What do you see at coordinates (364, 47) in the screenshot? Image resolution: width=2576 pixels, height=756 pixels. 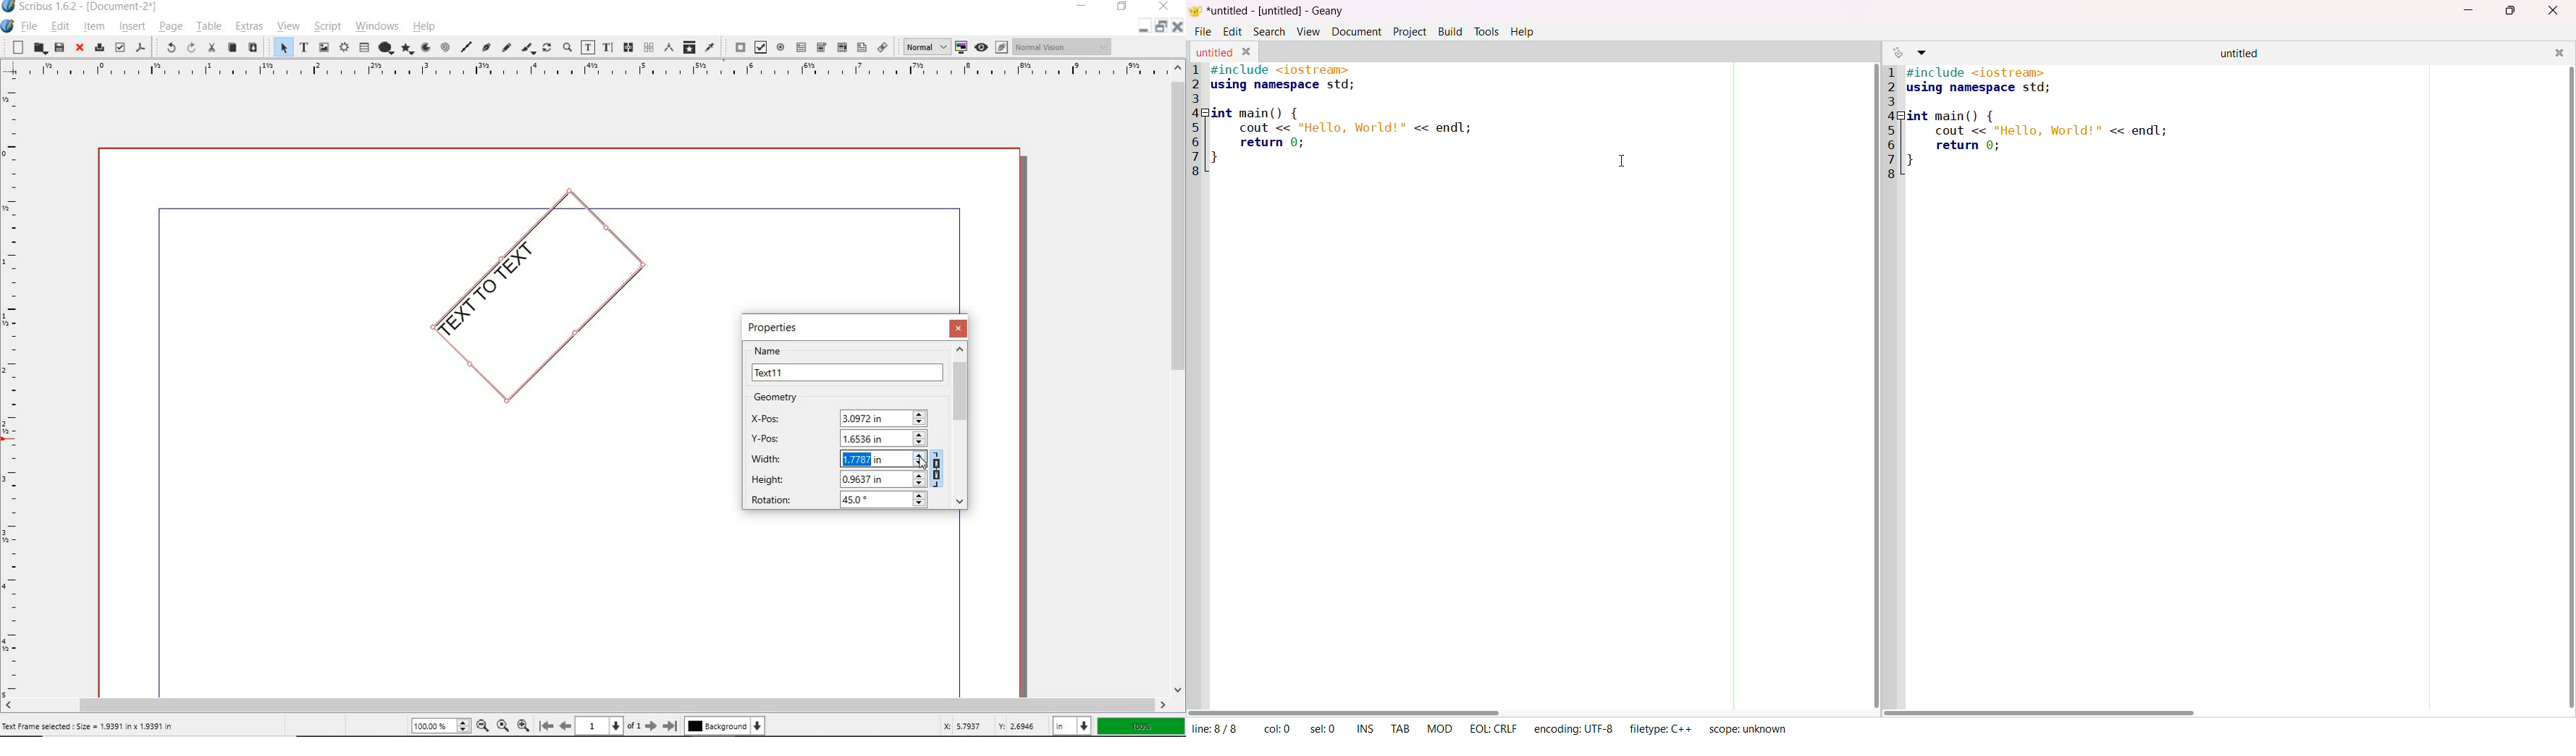 I see `table` at bounding box center [364, 47].